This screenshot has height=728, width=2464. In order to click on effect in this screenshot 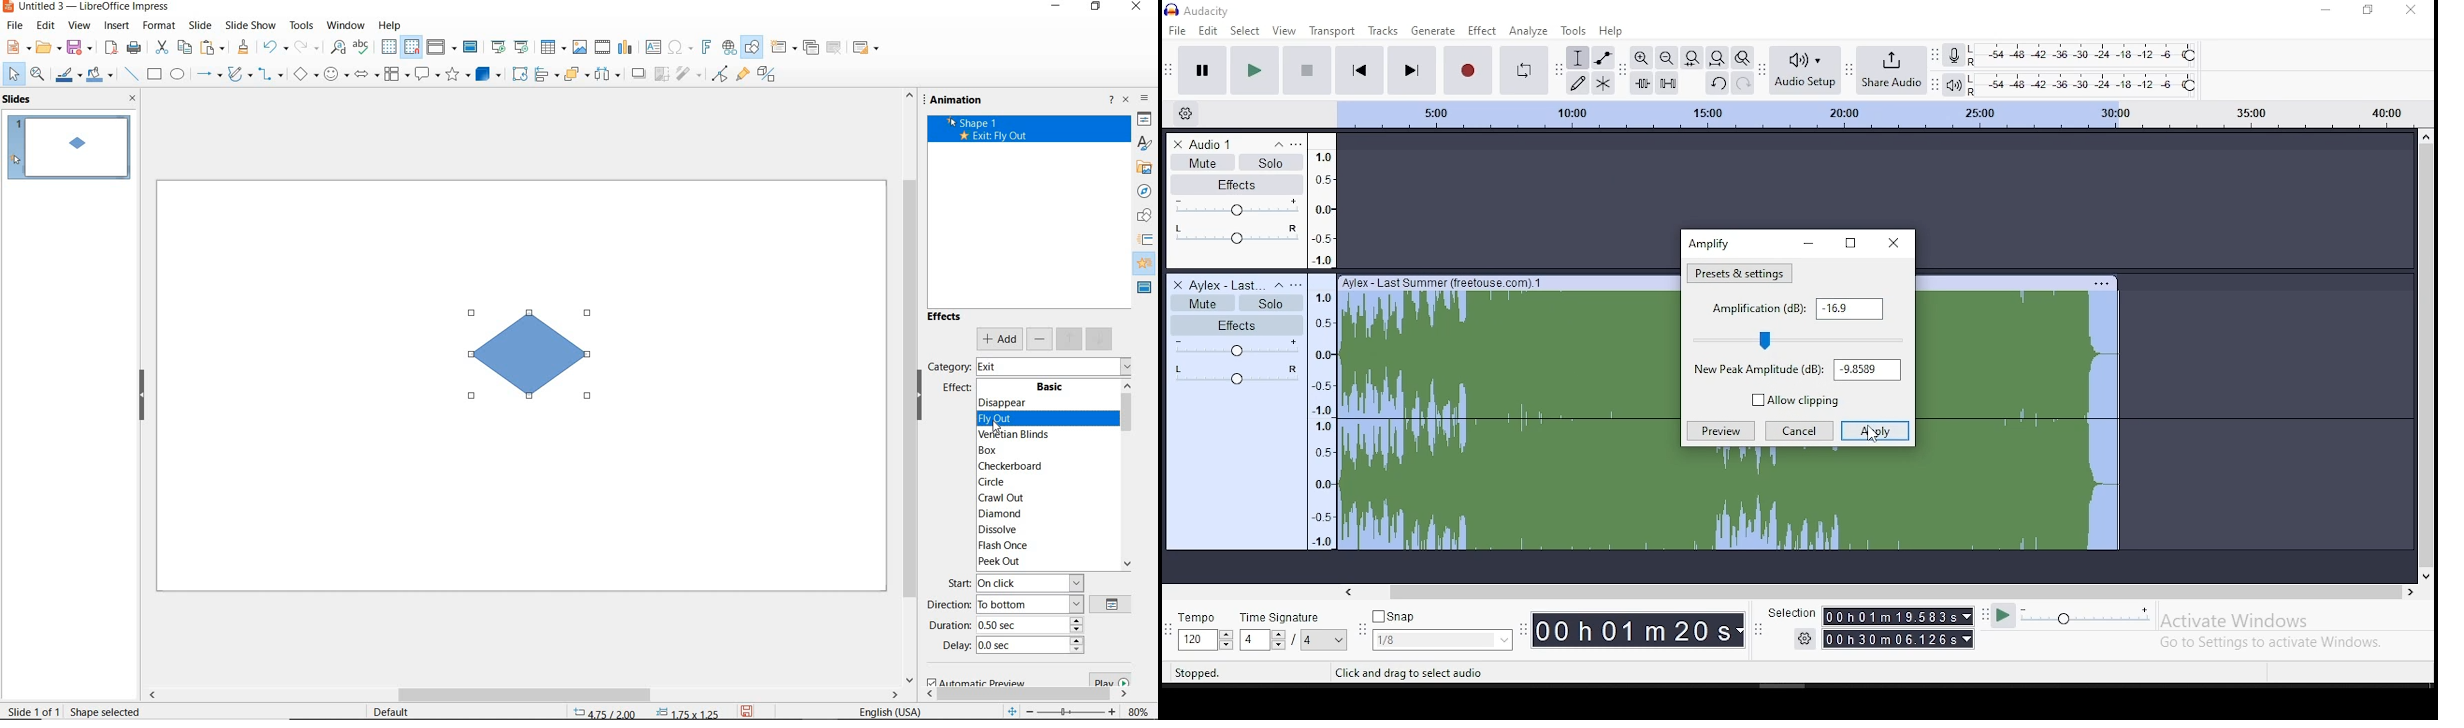, I will do `click(1481, 31)`.